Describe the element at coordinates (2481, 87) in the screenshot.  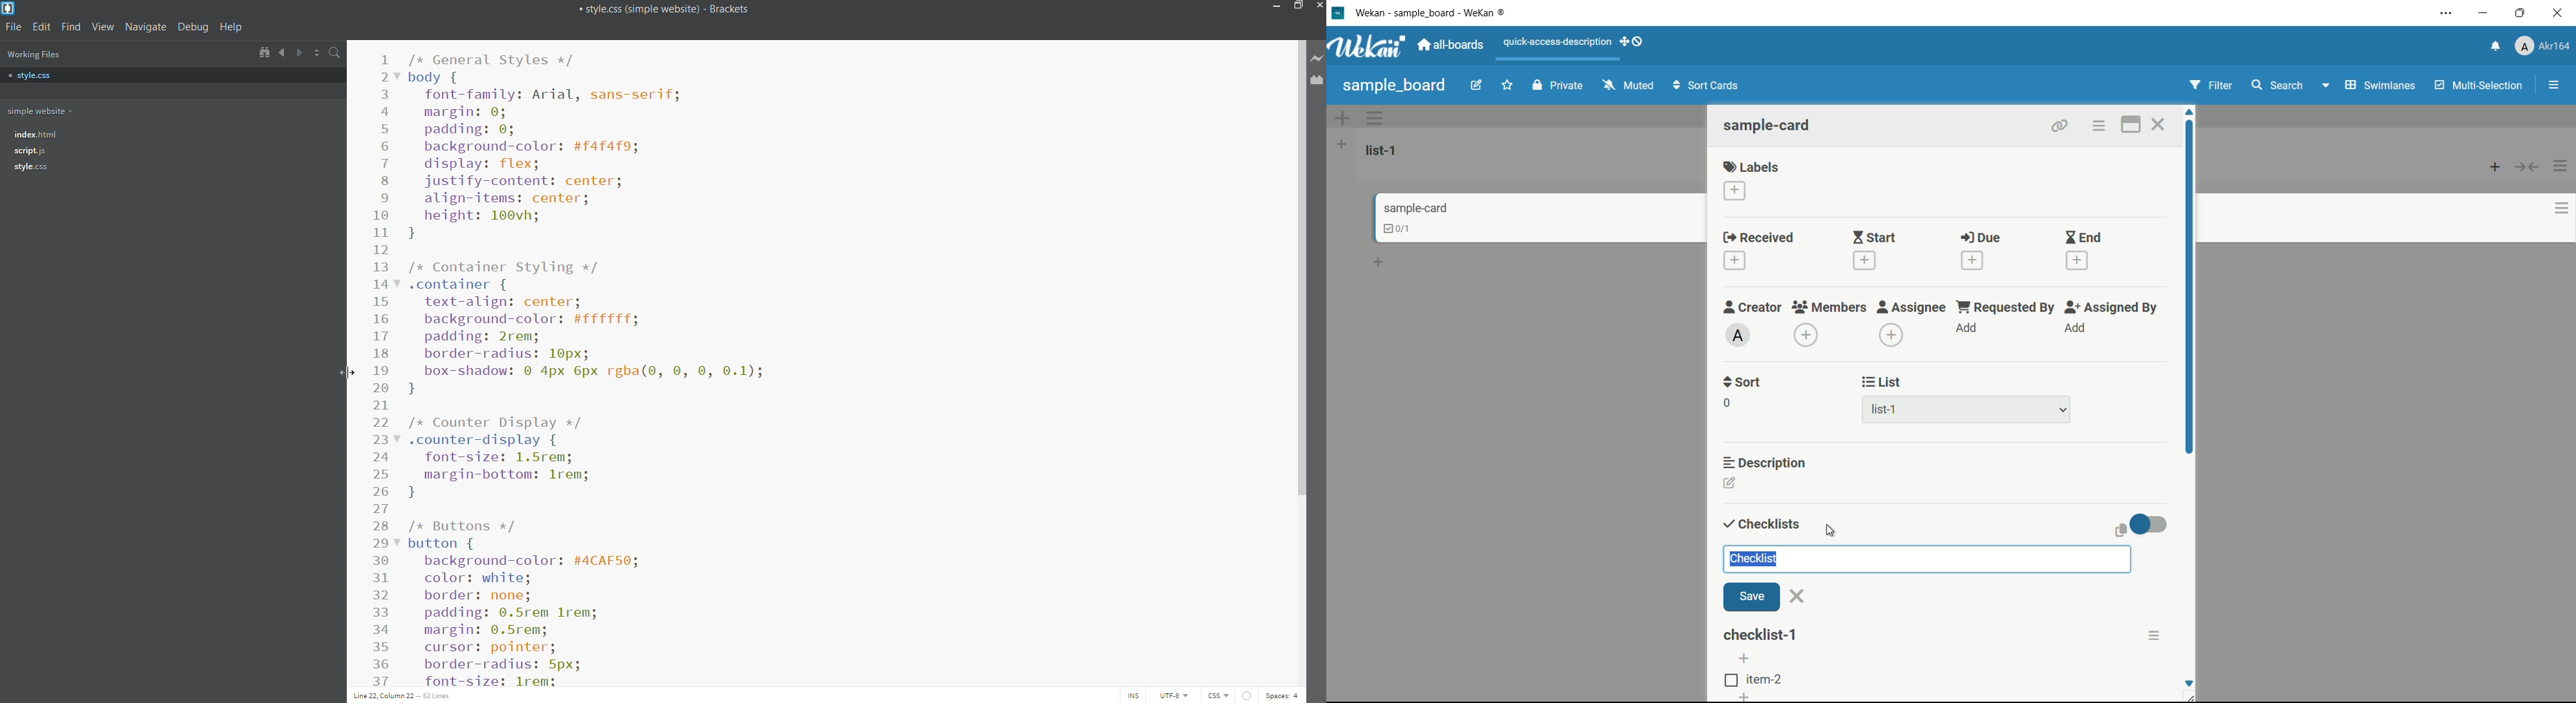
I see `multi selection` at that location.